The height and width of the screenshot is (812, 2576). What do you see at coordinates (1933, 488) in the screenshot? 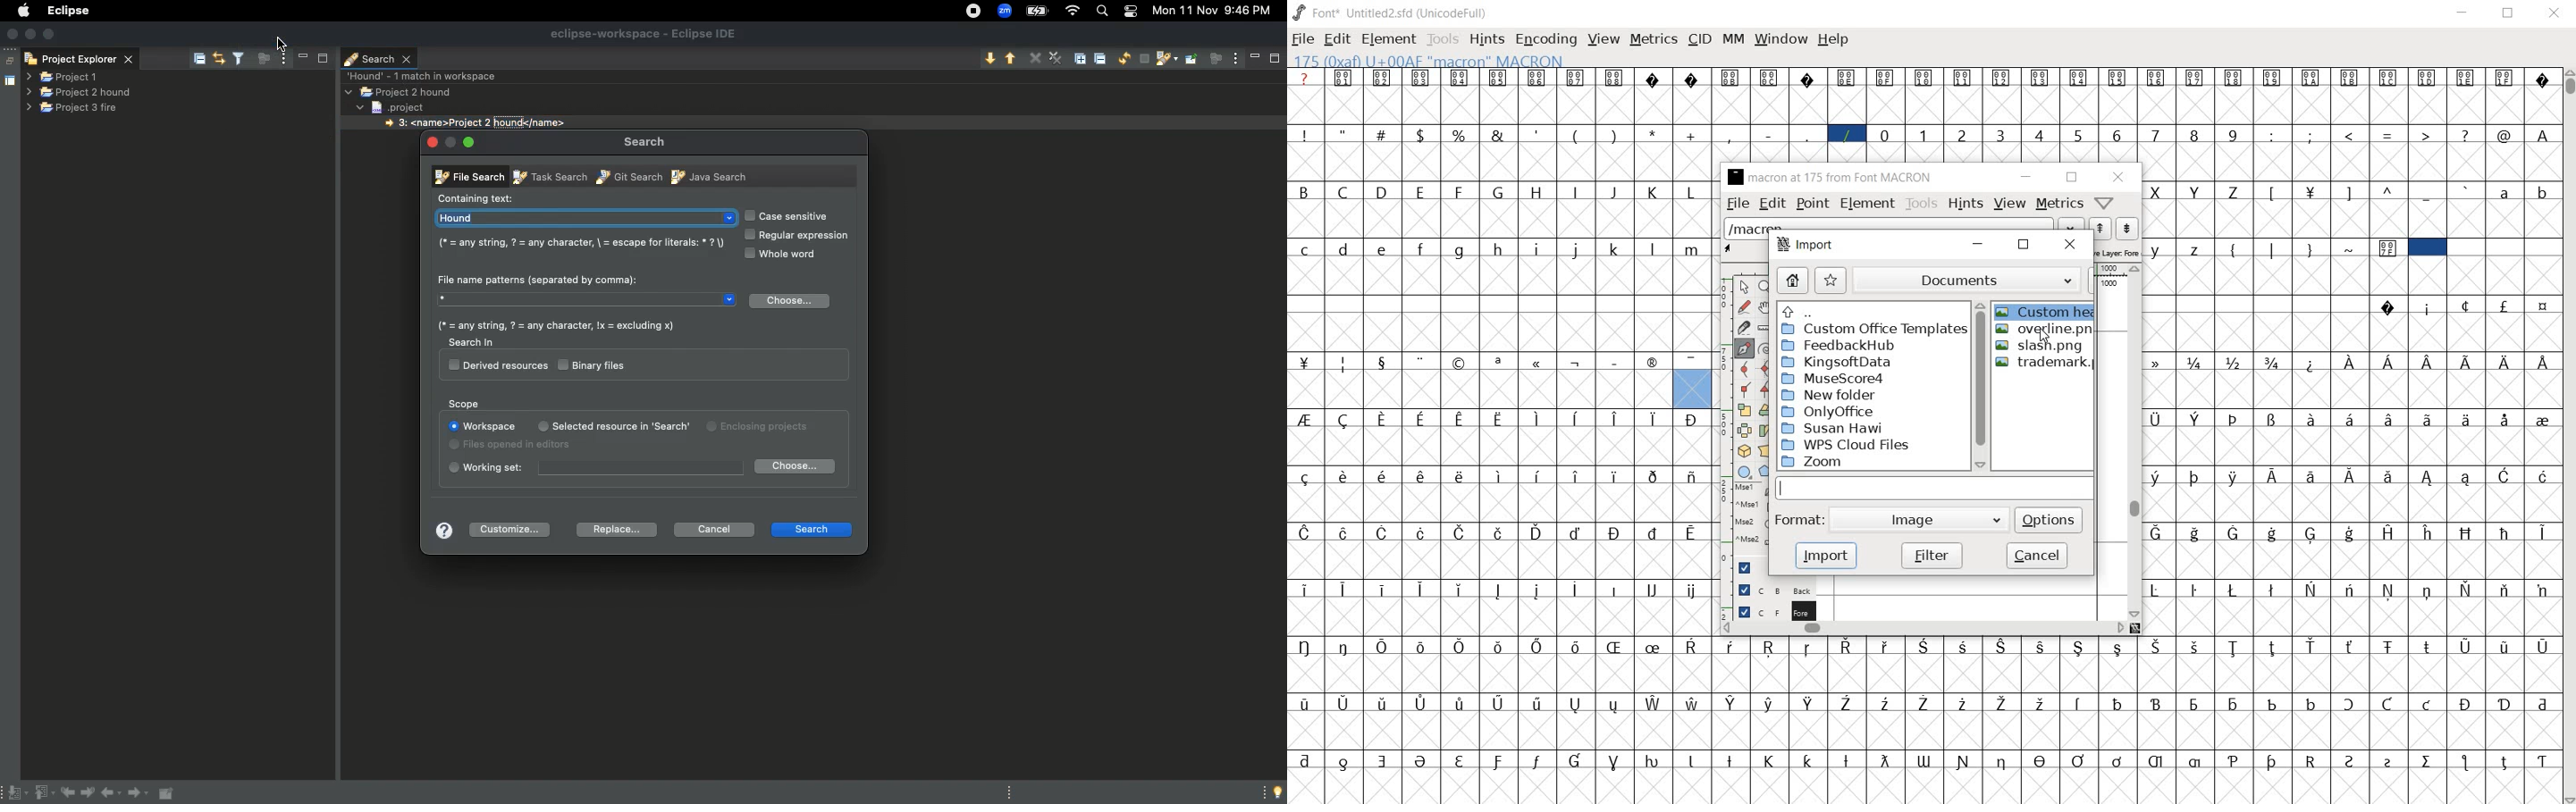
I see `input line` at bounding box center [1933, 488].